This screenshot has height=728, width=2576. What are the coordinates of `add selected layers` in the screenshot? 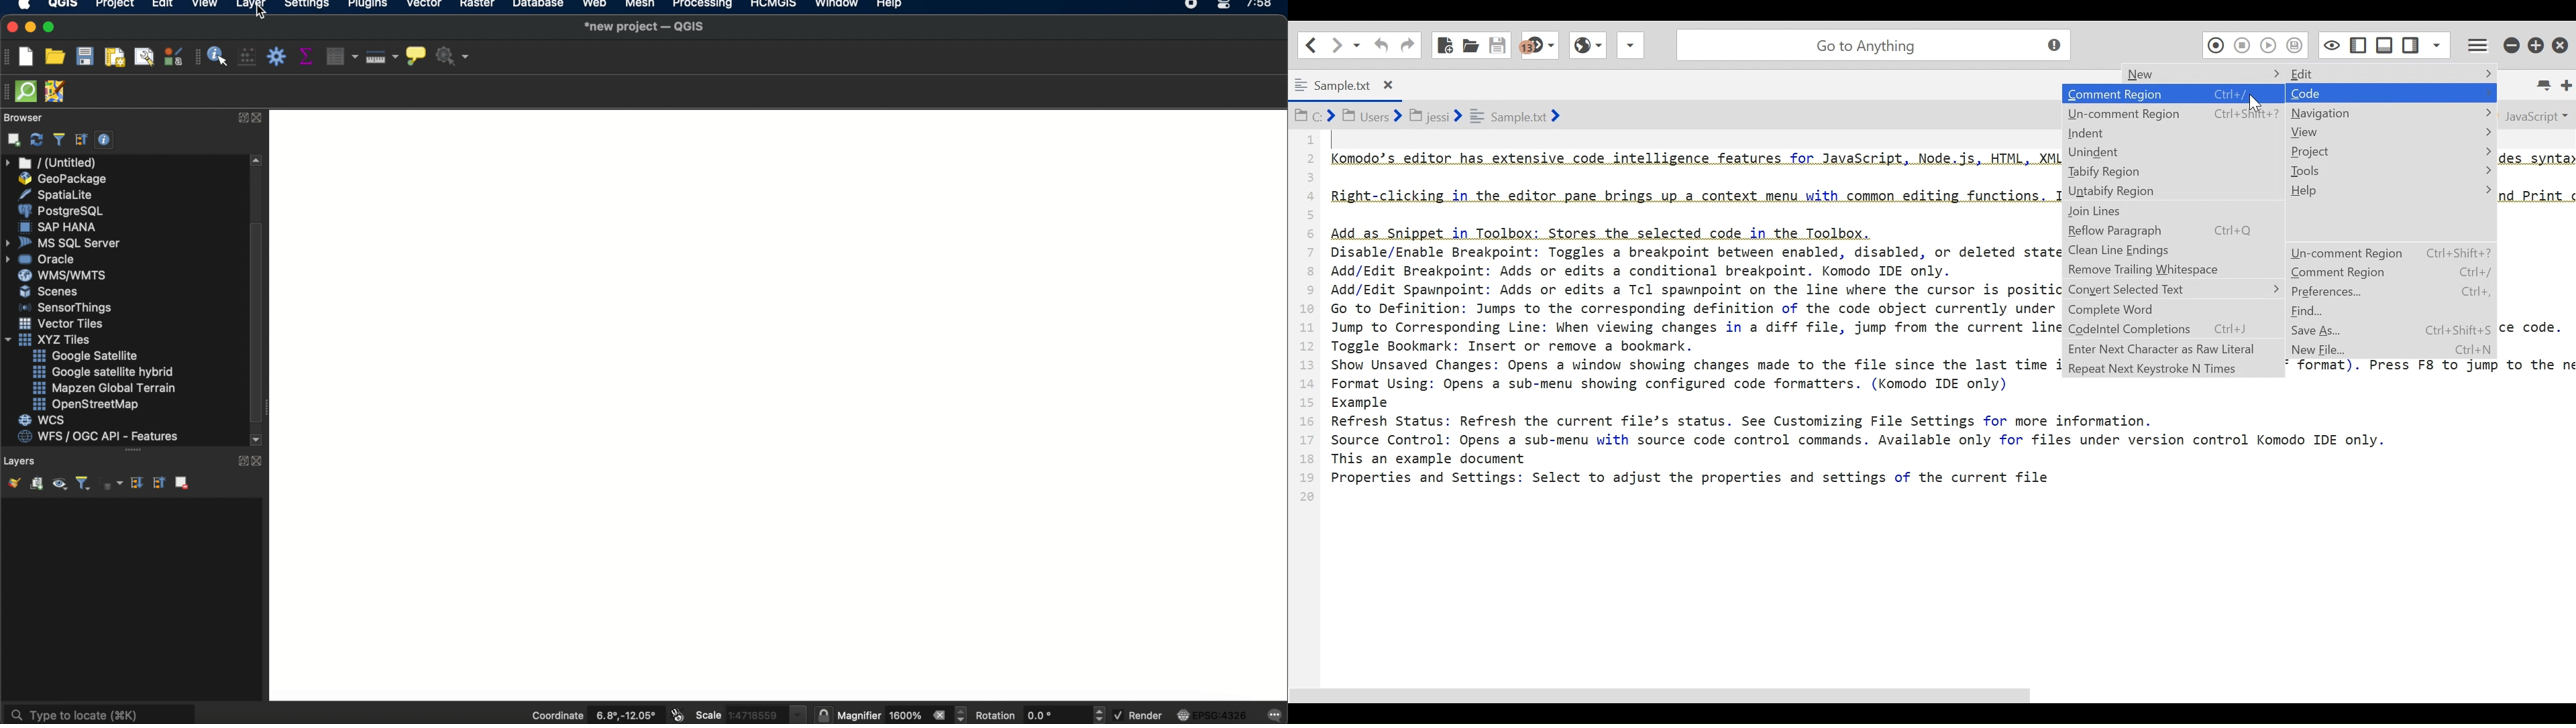 It's located at (11, 139).